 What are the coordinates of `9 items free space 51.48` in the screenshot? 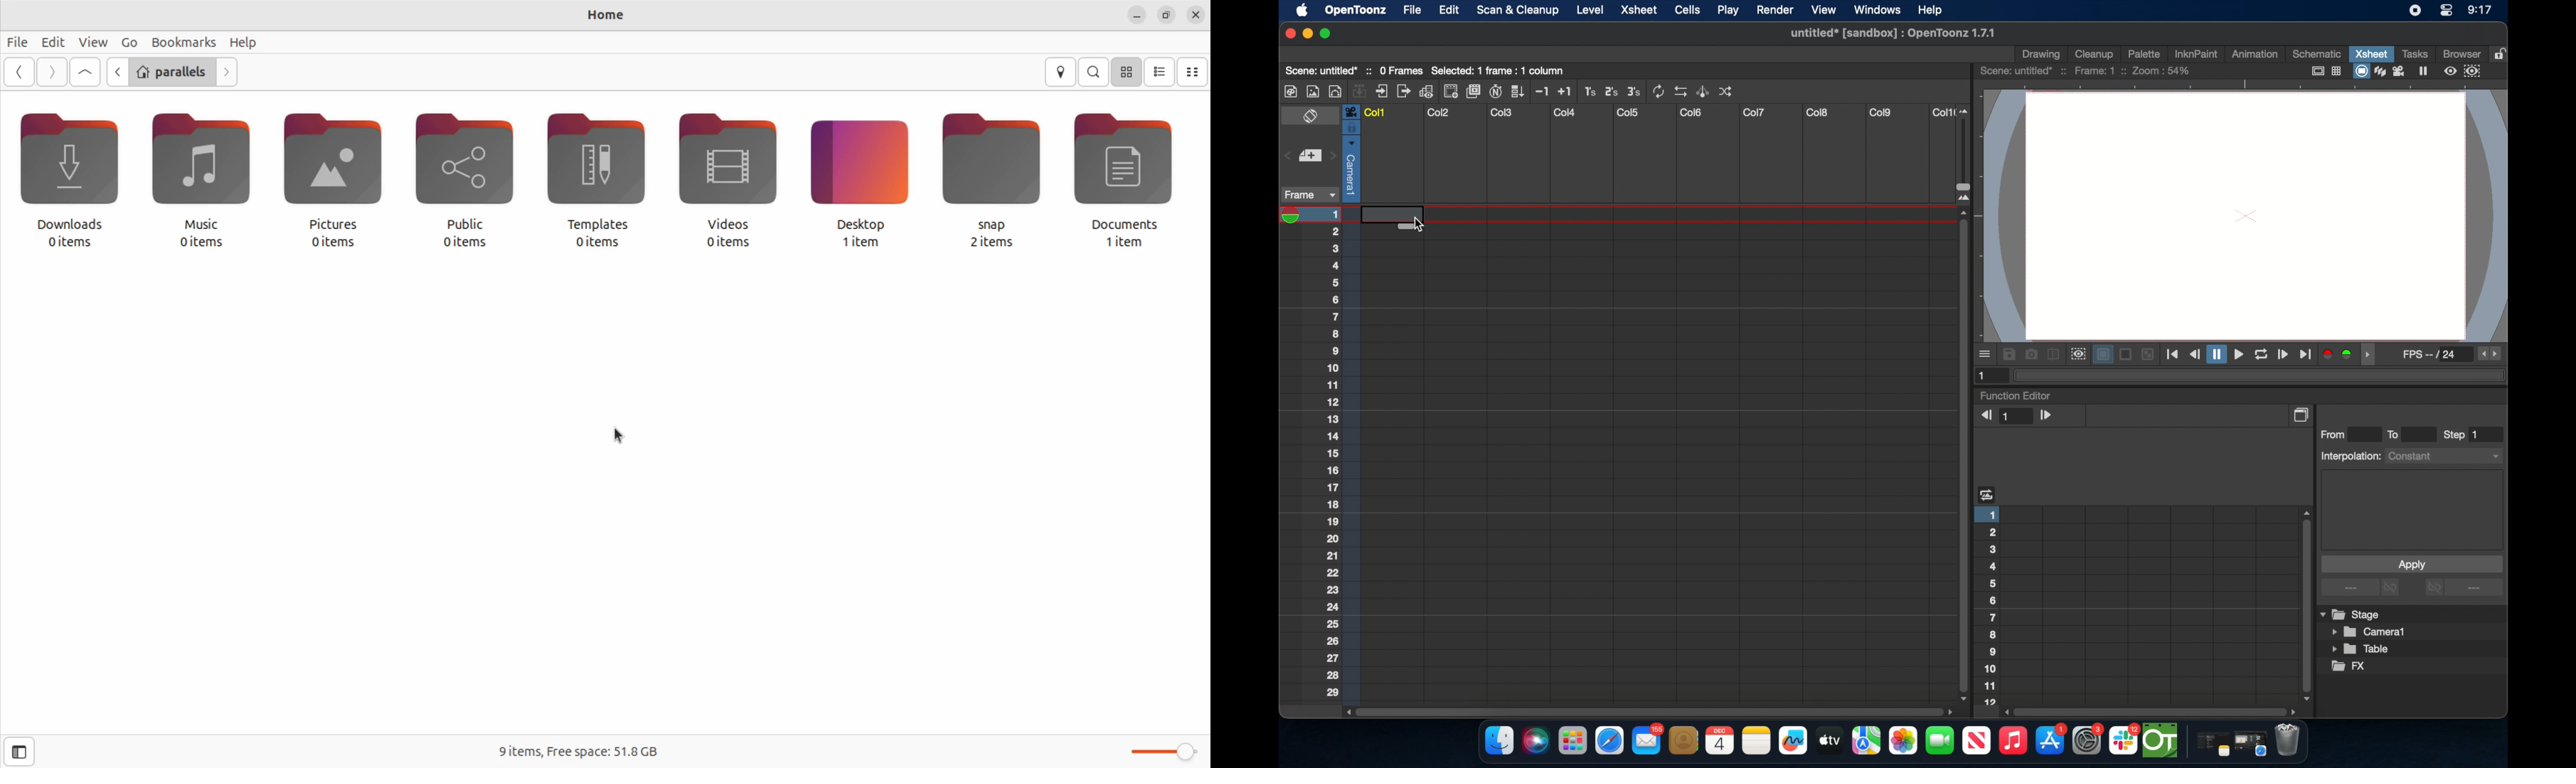 It's located at (580, 751).